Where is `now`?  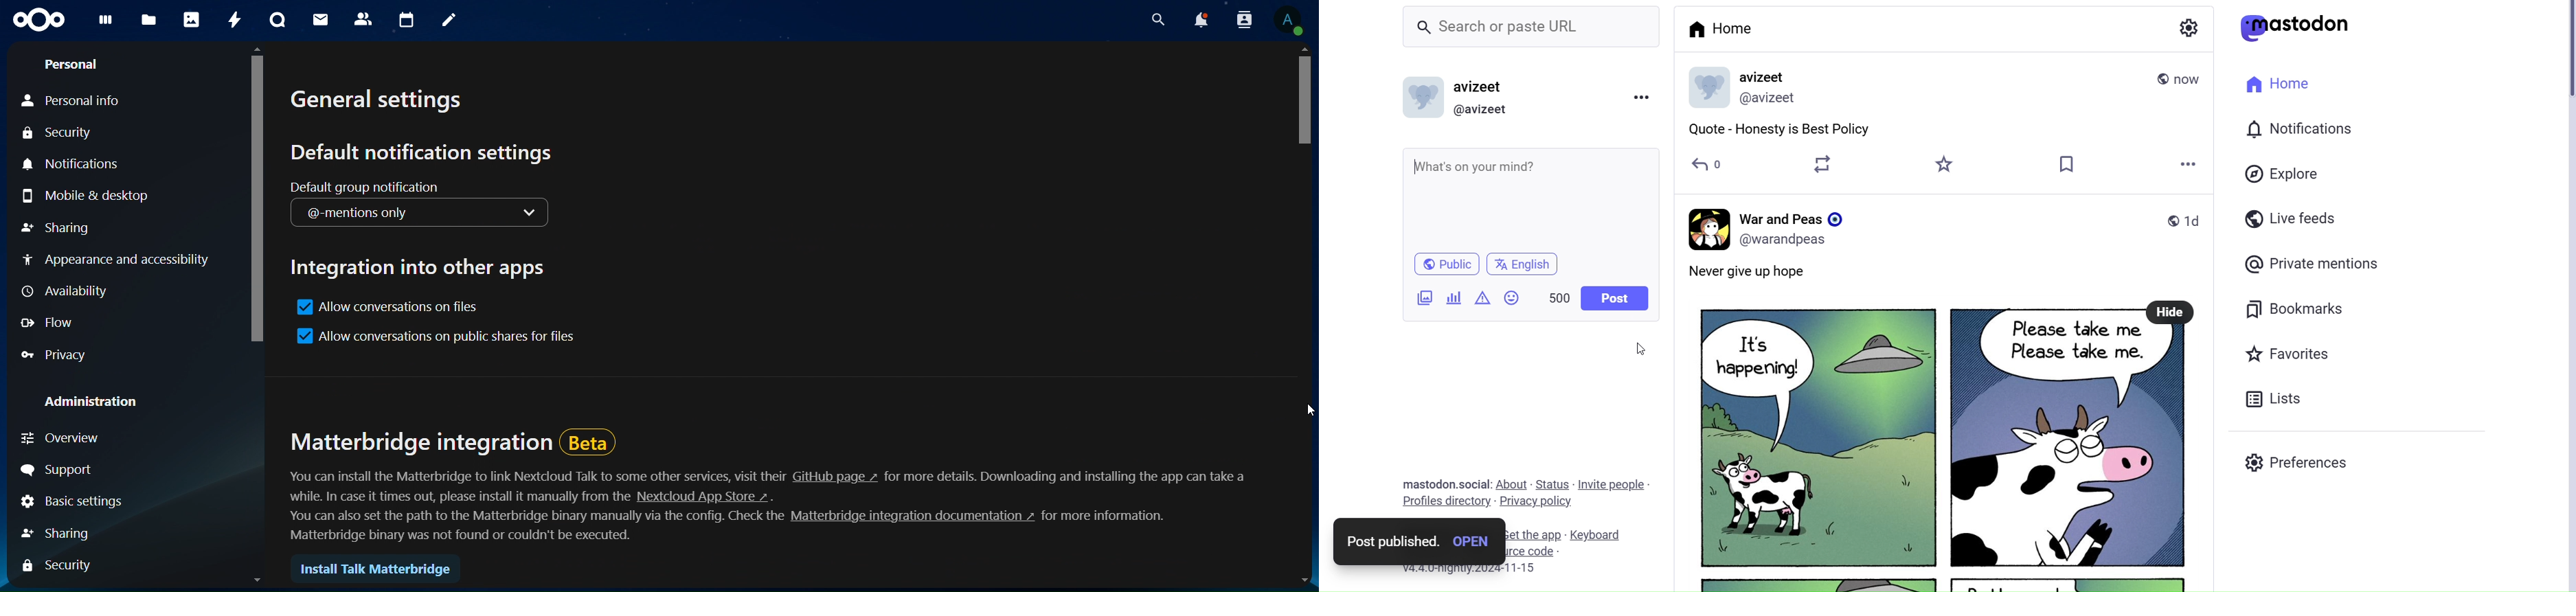 now is located at coordinates (2197, 77).